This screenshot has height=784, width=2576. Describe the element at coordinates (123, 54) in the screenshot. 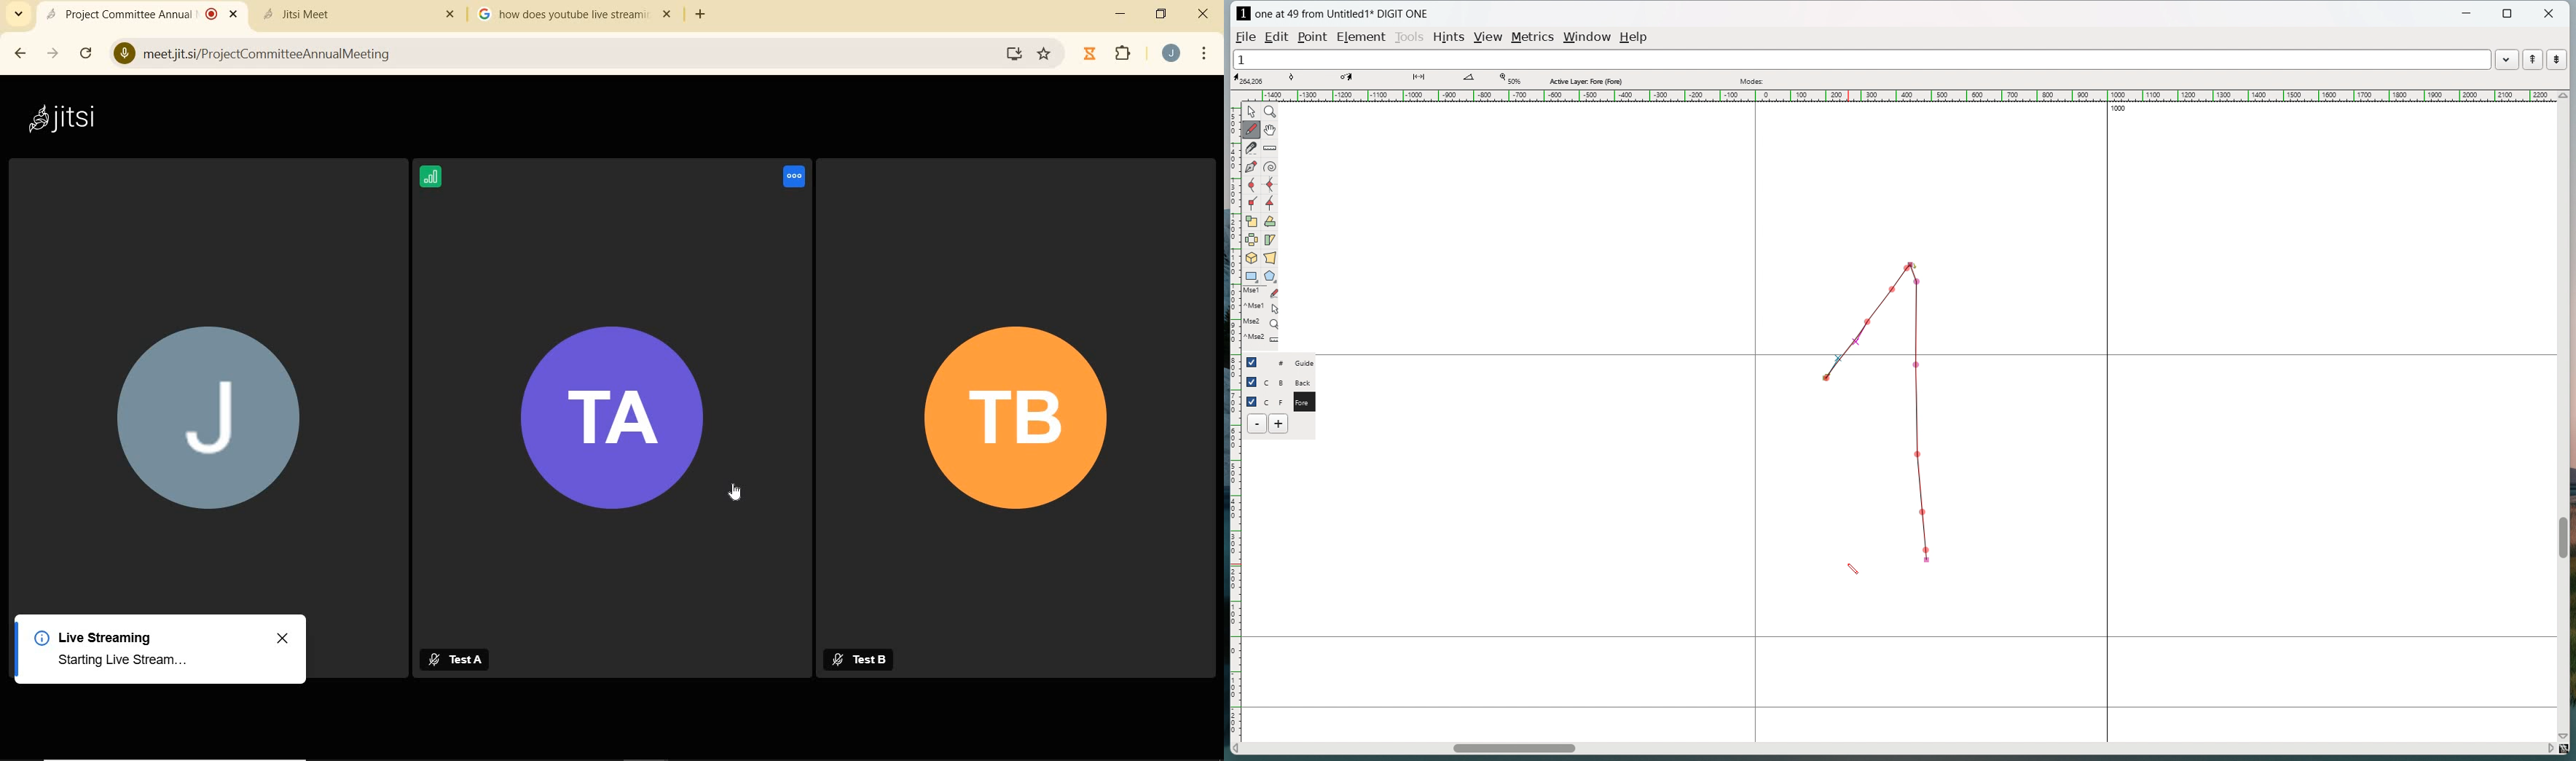

I see `Microphone` at that location.